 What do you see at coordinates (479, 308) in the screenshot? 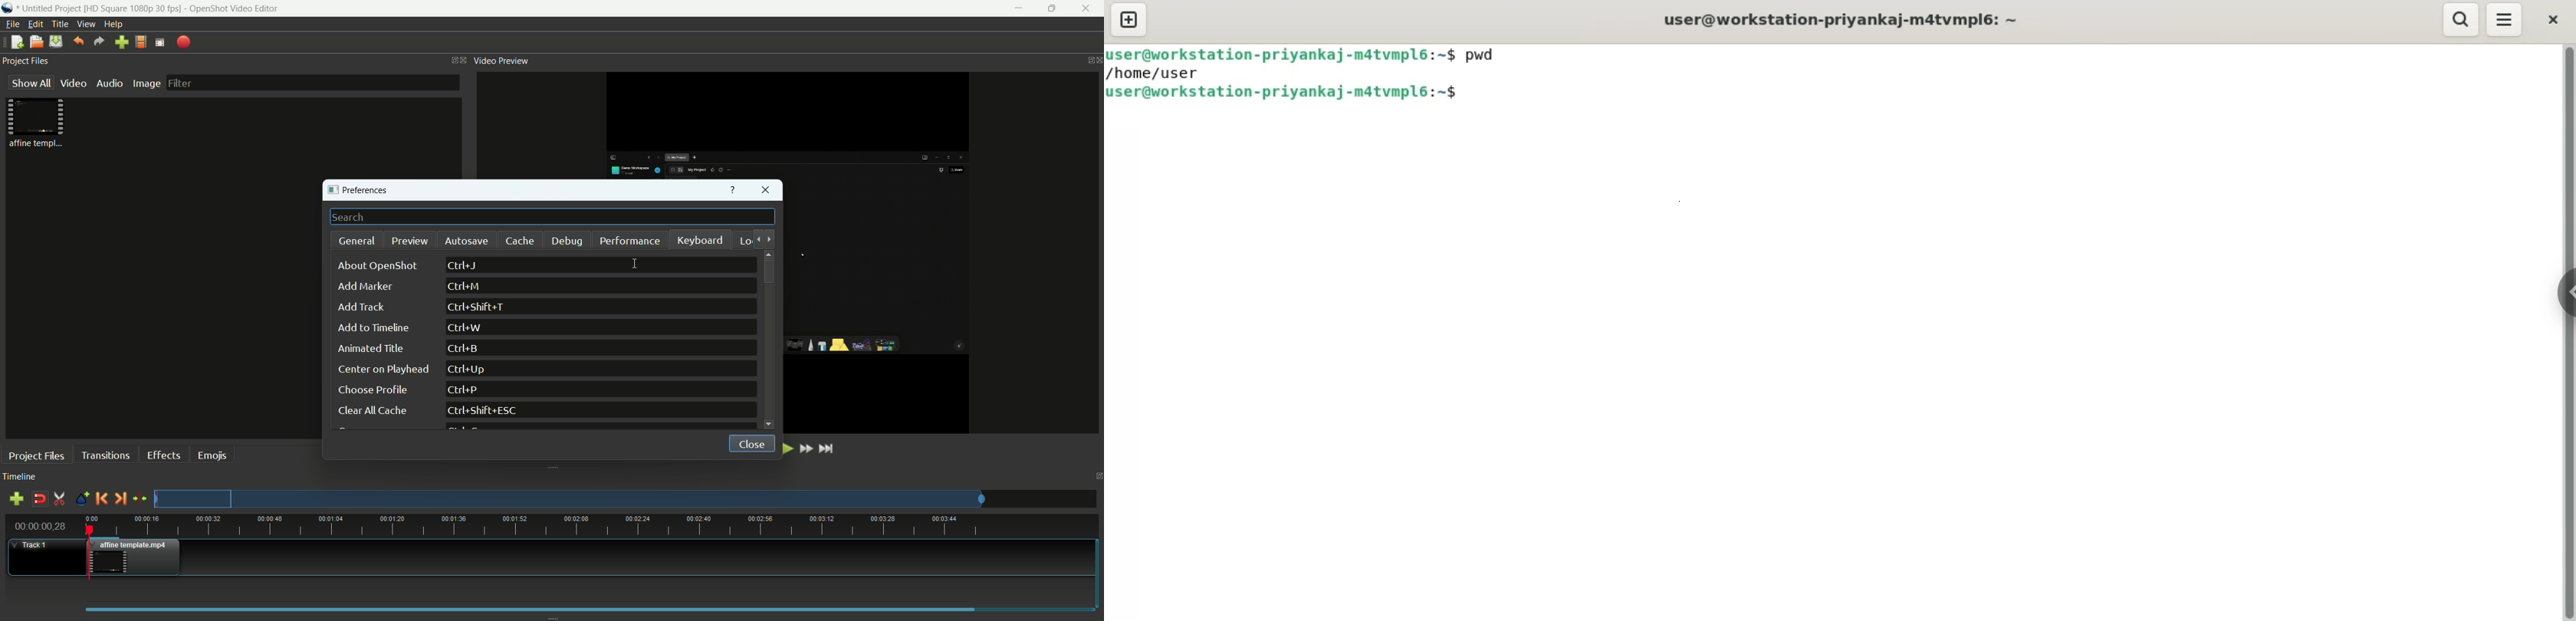
I see `keyboard shortcut` at bounding box center [479, 308].